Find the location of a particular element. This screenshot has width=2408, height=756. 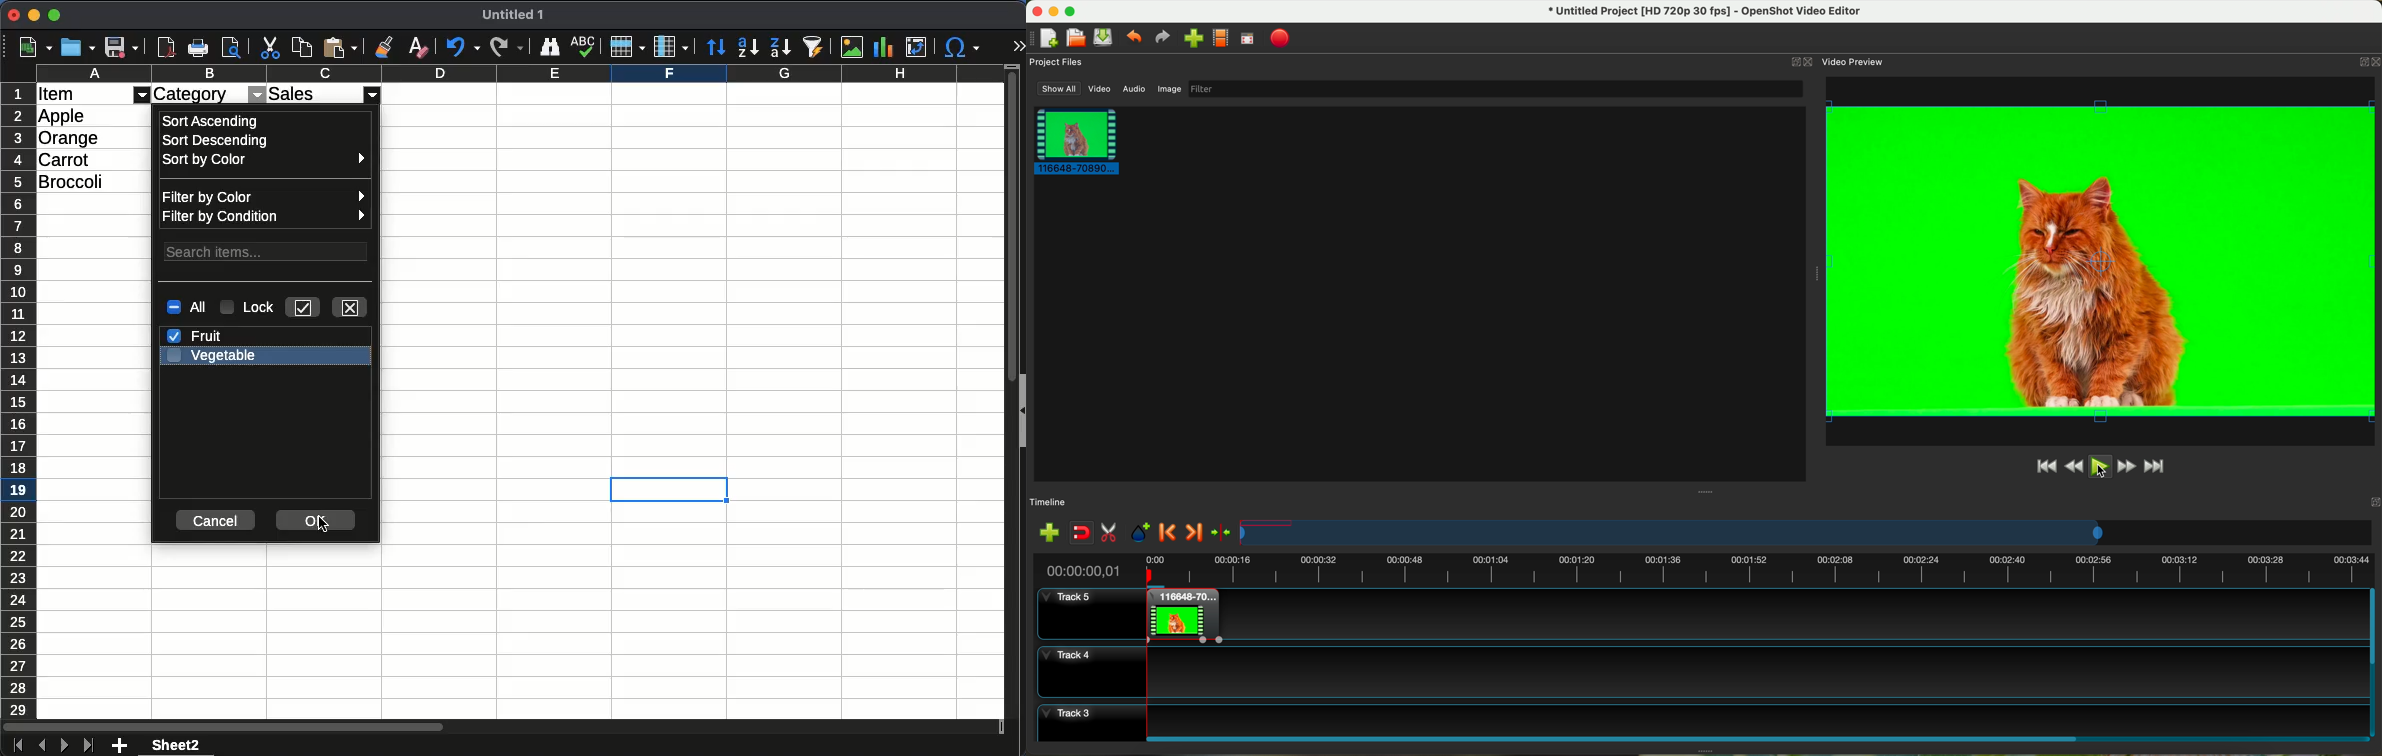

pdf reader is located at coordinates (166, 48).